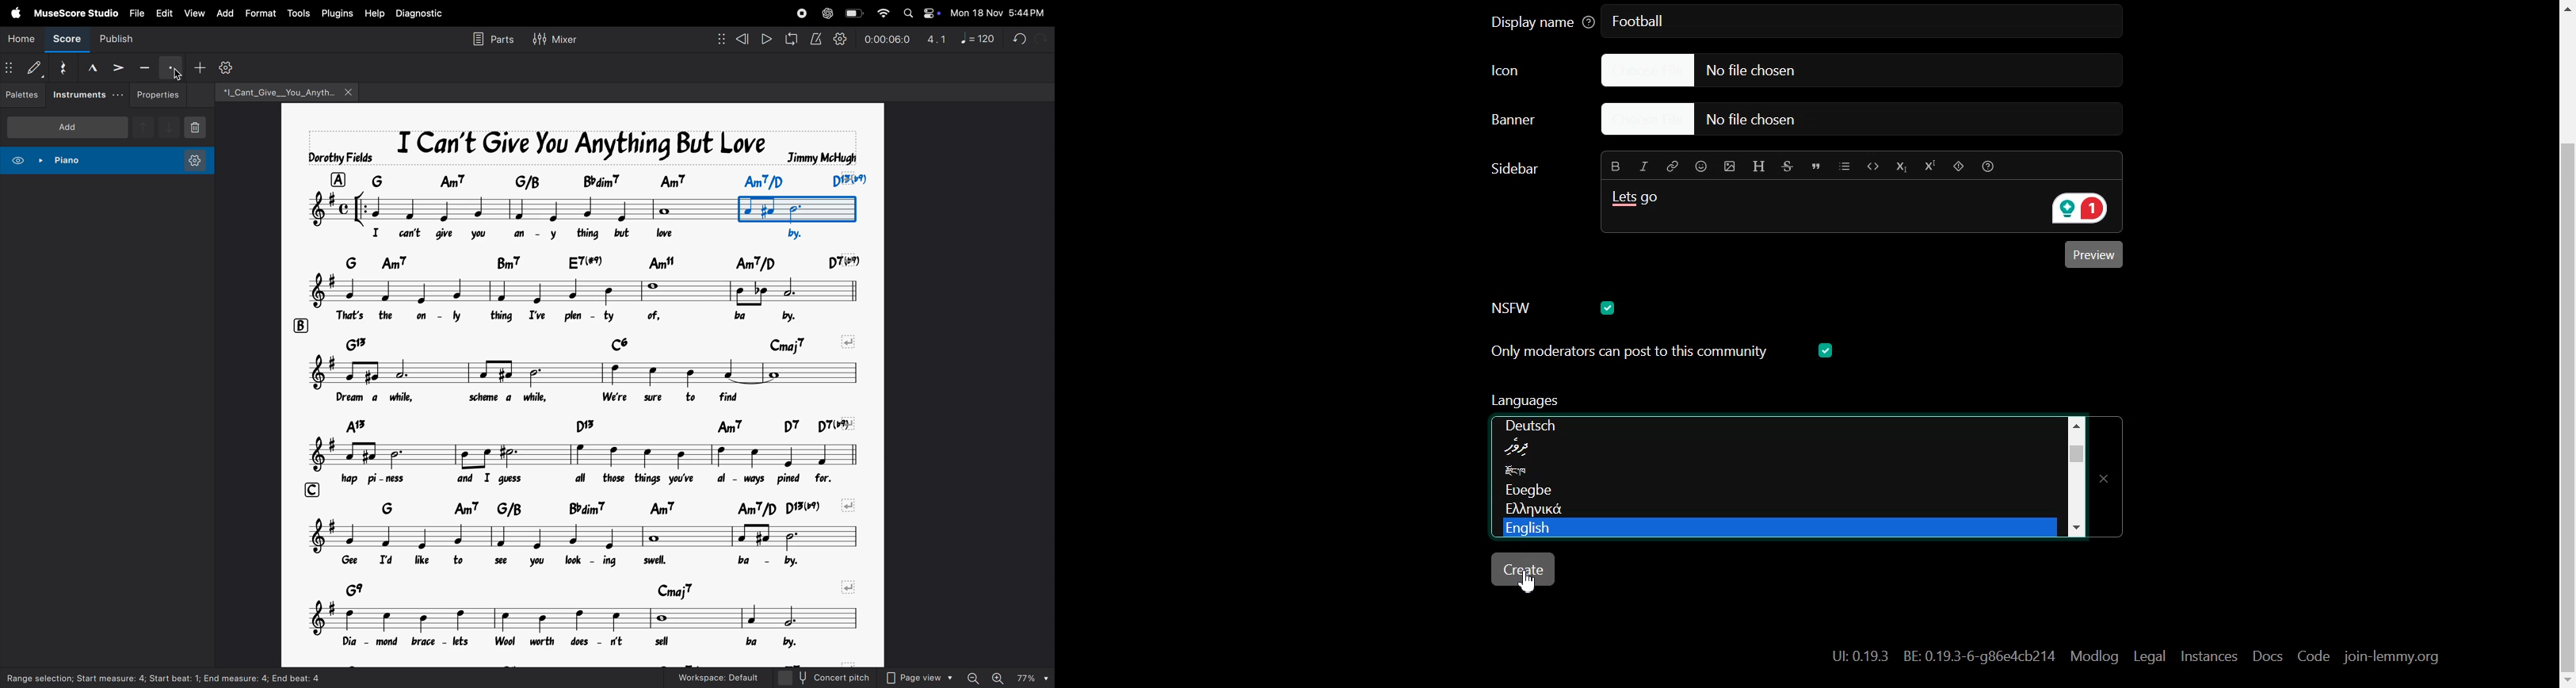 The width and height of the screenshot is (2576, 700). I want to click on Enable post to community, so click(1628, 351).